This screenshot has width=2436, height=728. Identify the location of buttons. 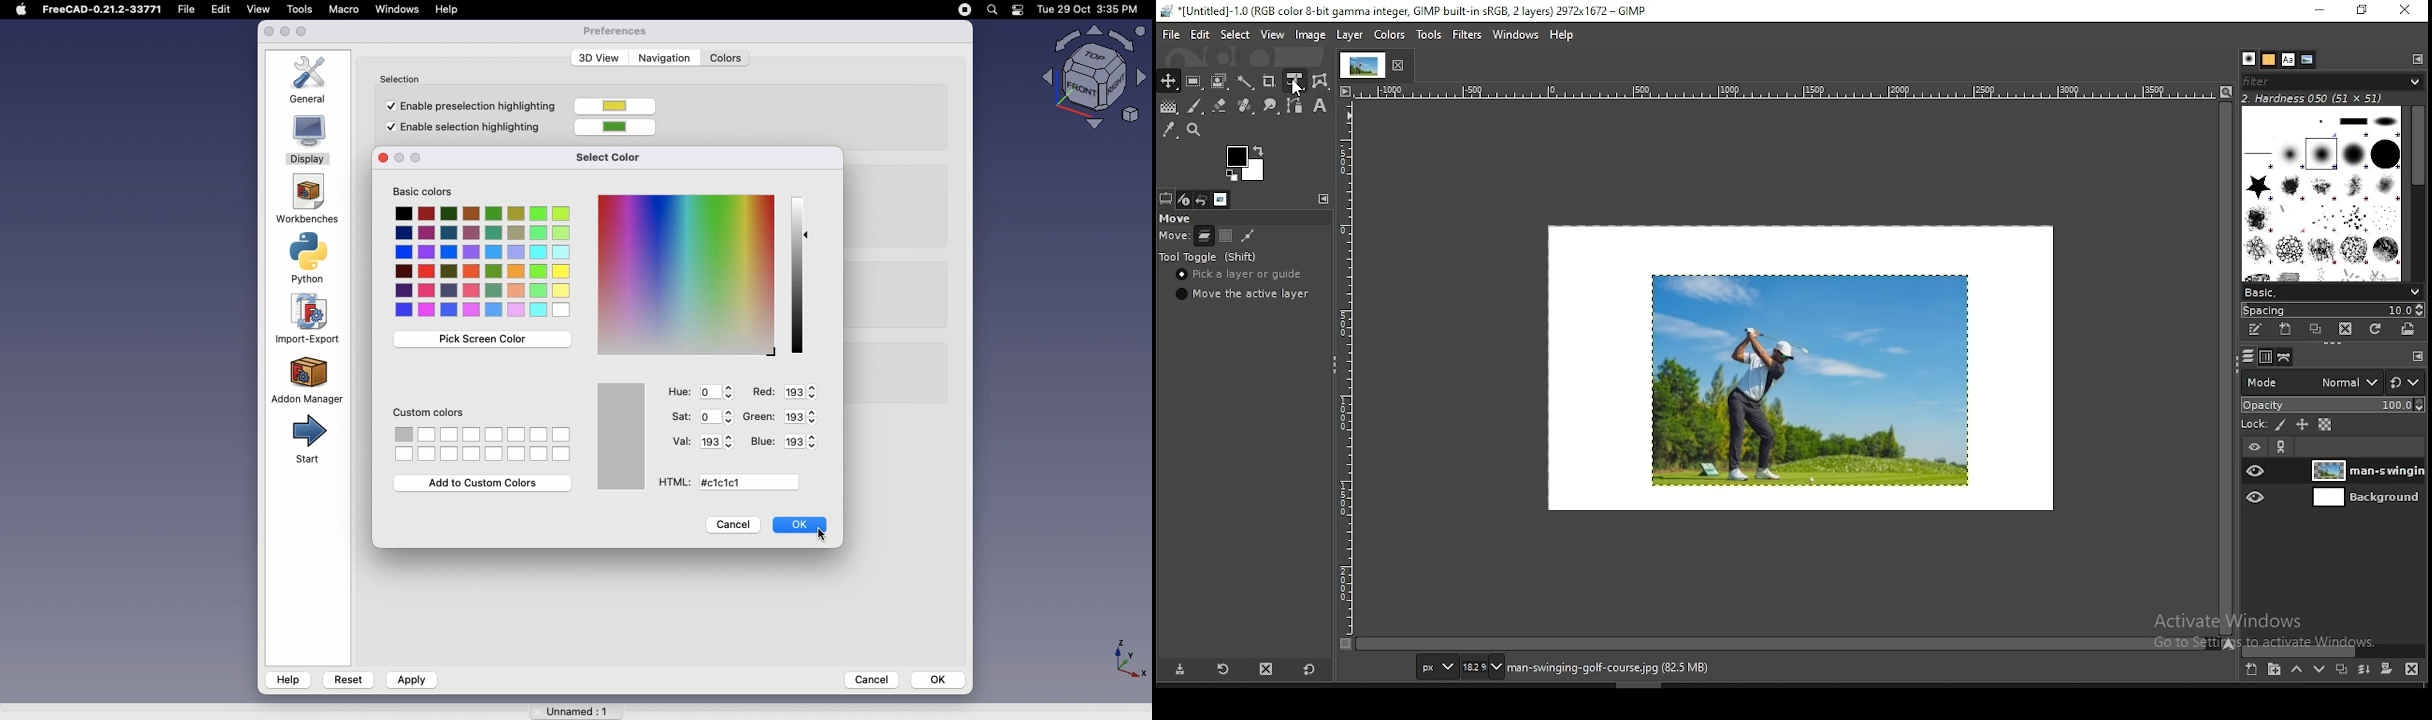
(411, 157).